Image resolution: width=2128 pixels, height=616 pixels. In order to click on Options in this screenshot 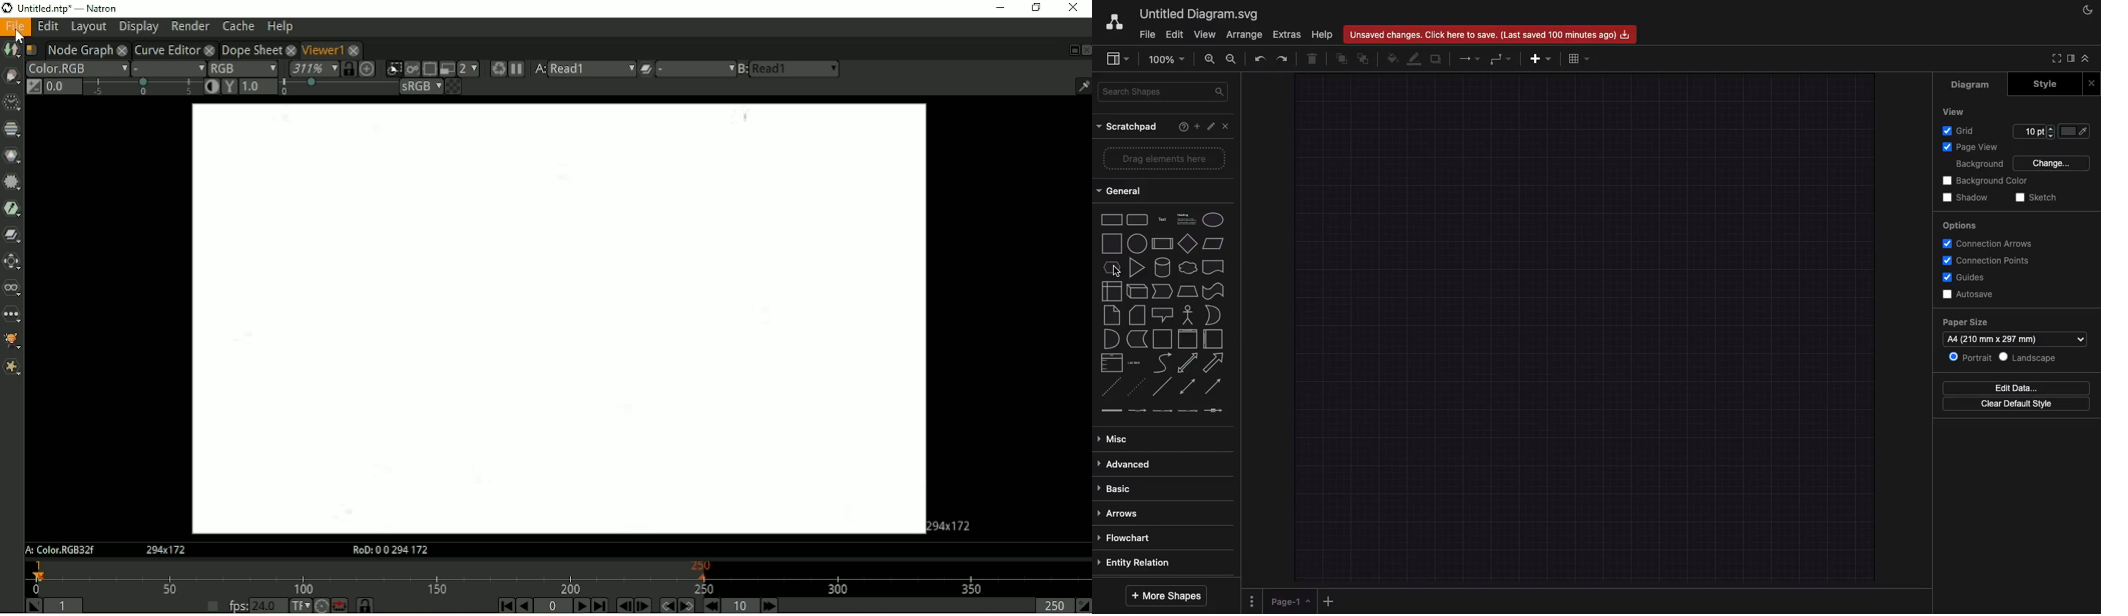, I will do `click(1964, 226)`.